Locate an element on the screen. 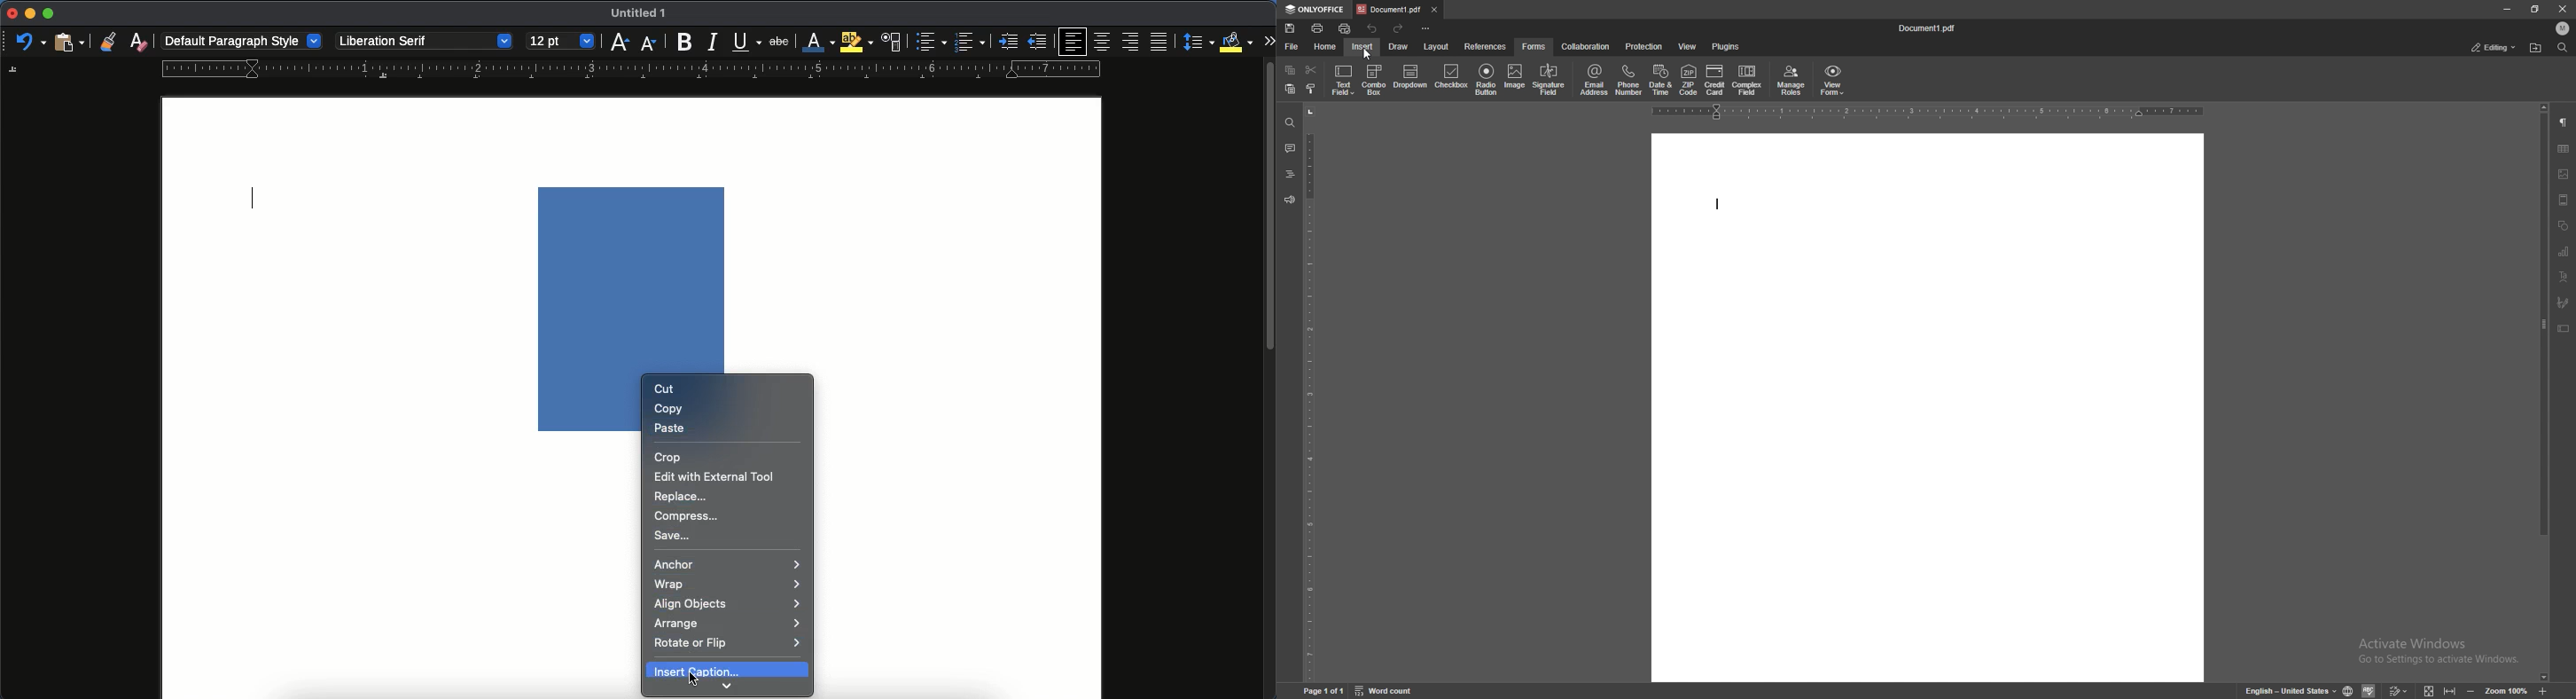 The image size is (2576, 700). copy is located at coordinates (1291, 69).